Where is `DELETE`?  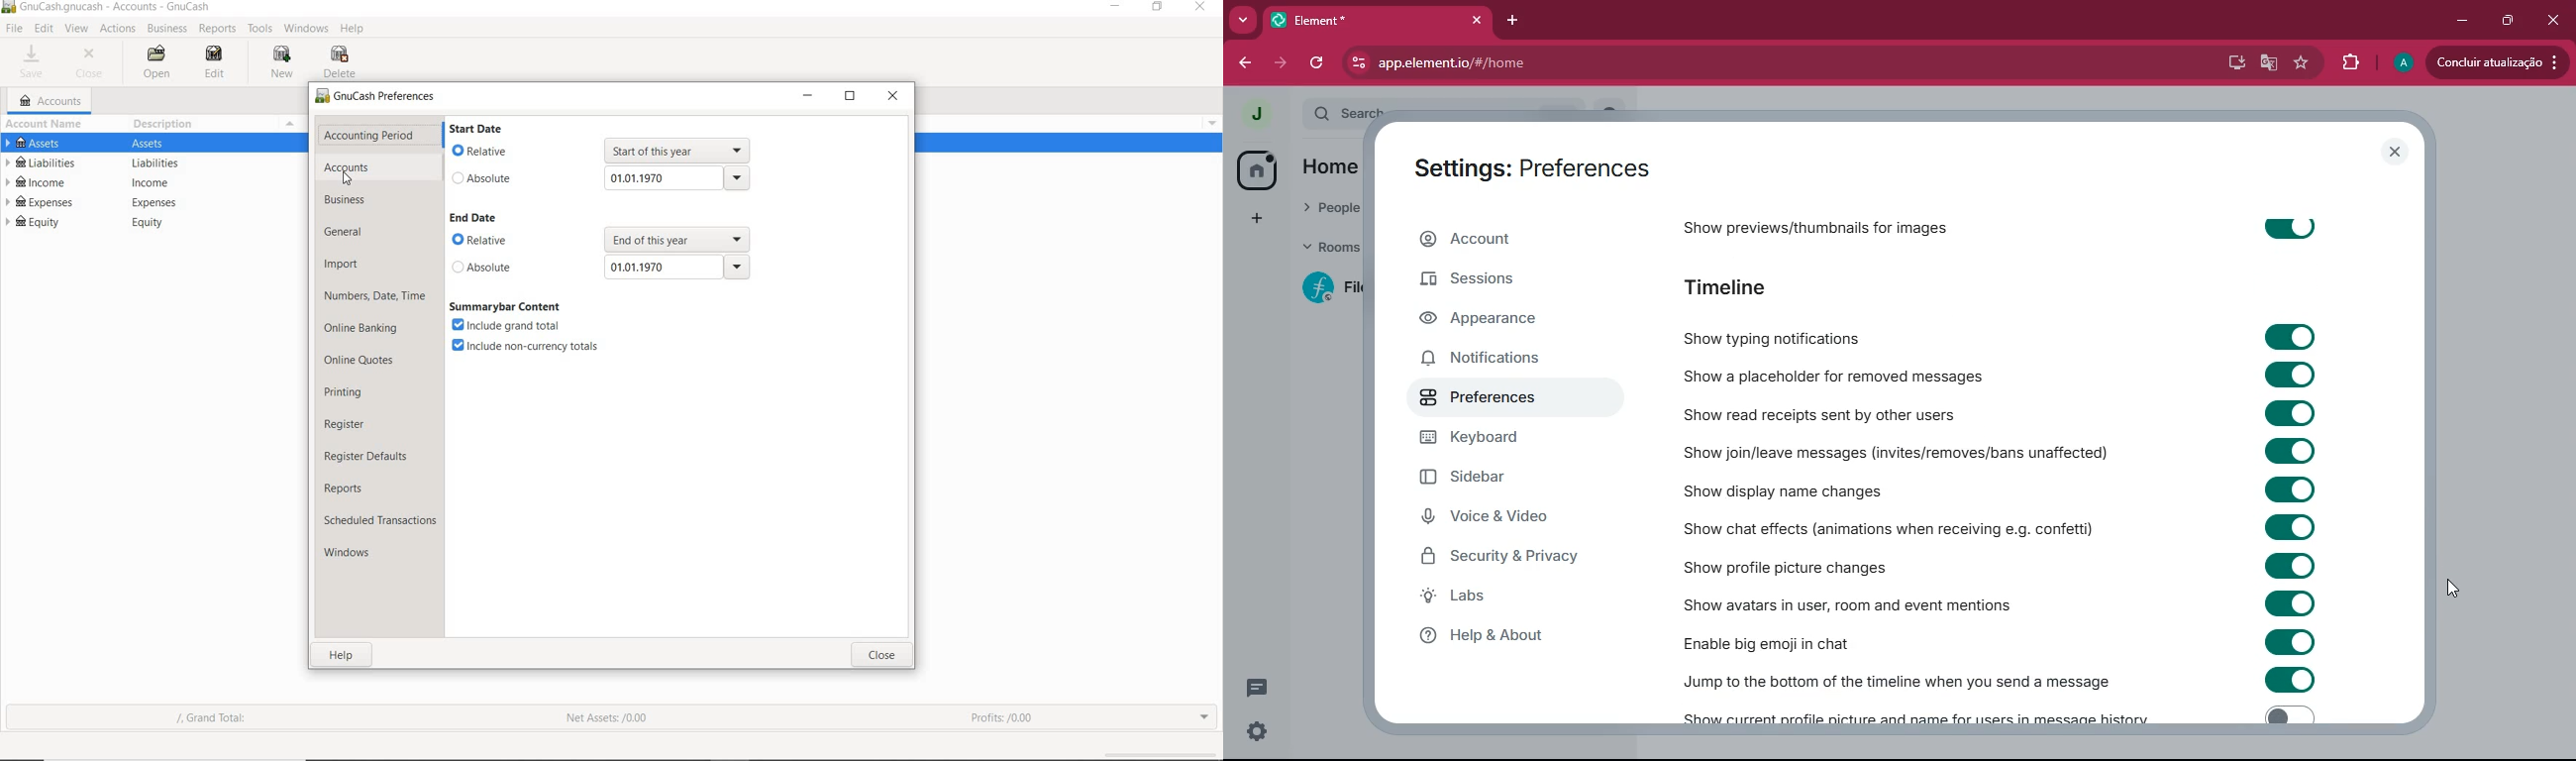
DELETE is located at coordinates (344, 62).